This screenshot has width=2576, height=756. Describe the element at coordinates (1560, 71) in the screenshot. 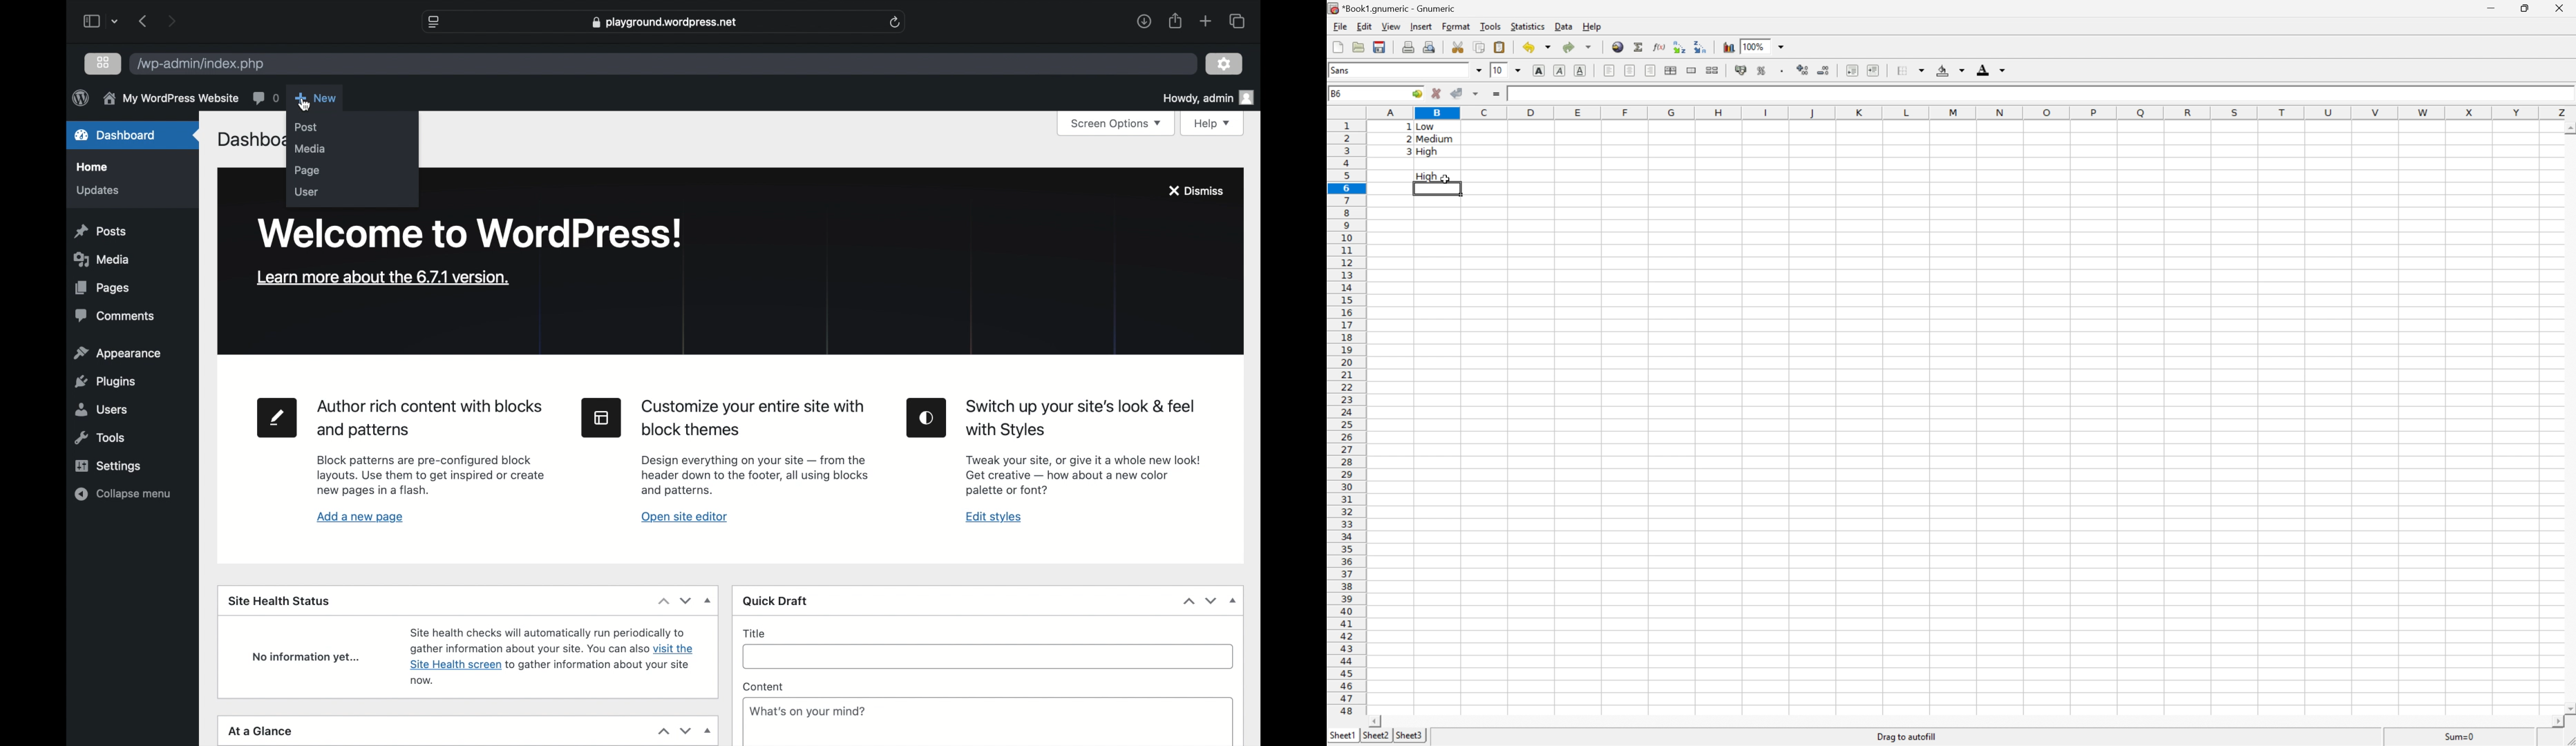

I see `Italic` at that location.